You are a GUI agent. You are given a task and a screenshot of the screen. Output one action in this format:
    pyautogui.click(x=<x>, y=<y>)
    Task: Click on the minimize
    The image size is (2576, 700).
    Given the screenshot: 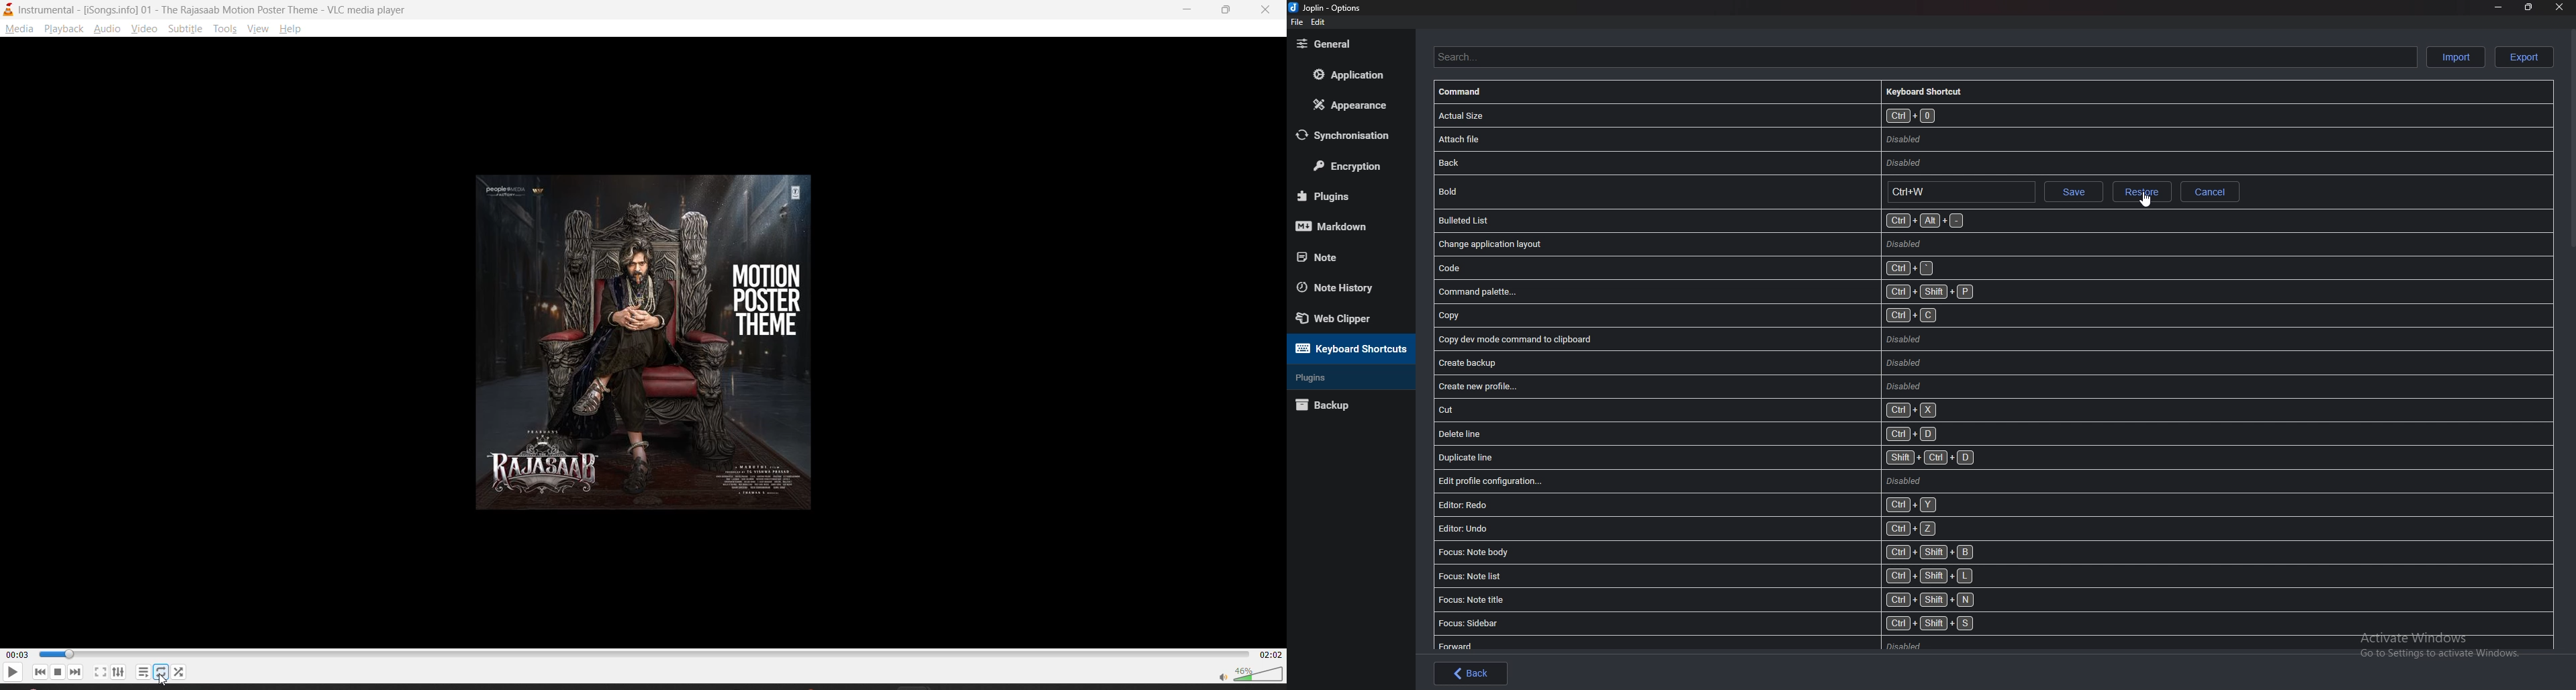 What is the action you would take?
    pyautogui.click(x=1183, y=11)
    